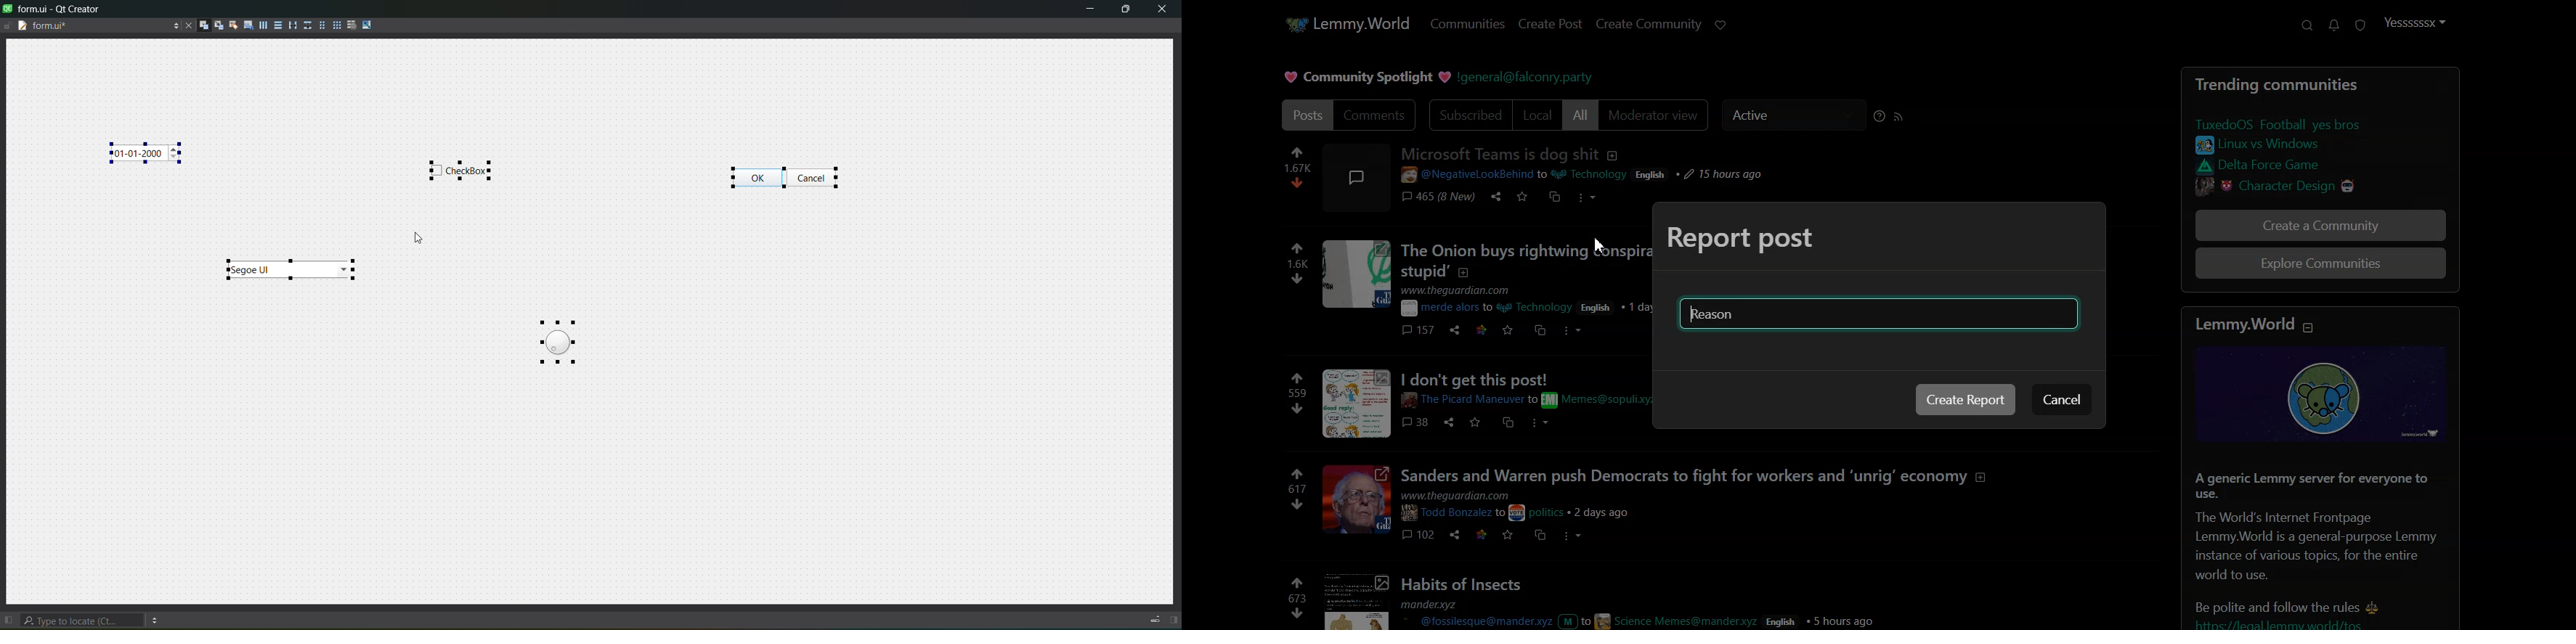  Describe the element at coordinates (1175, 621) in the screenshot. I see `show right sidebar` at that location.